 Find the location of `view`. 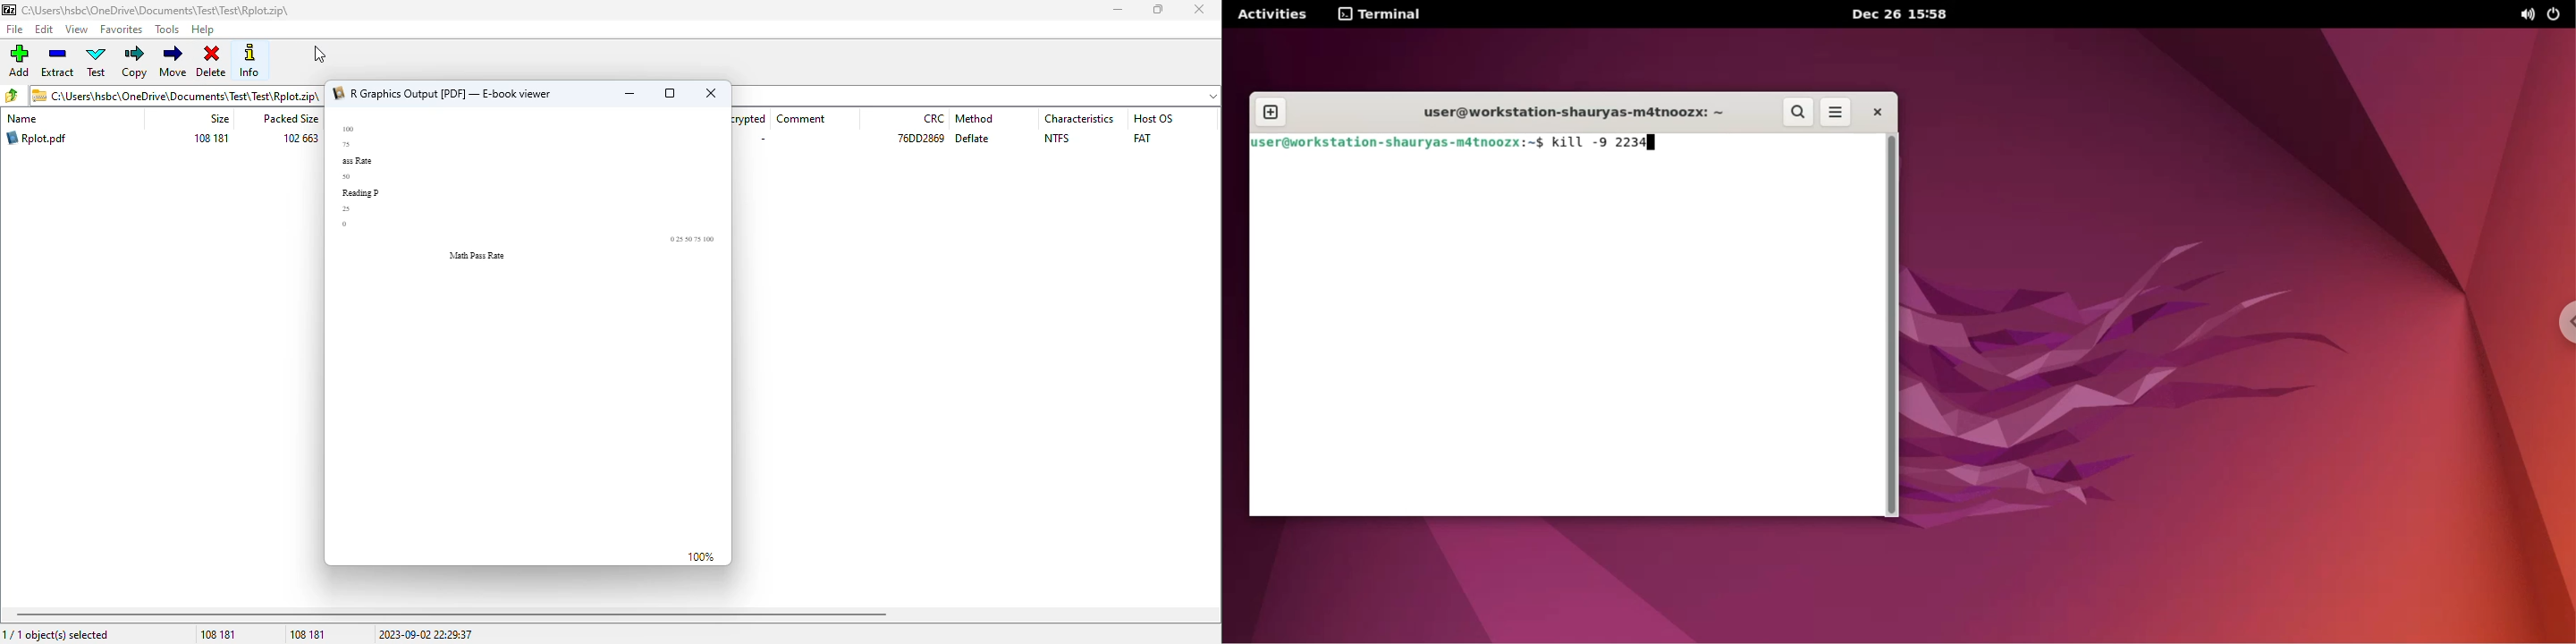

view is located at coordinates (76, 30).